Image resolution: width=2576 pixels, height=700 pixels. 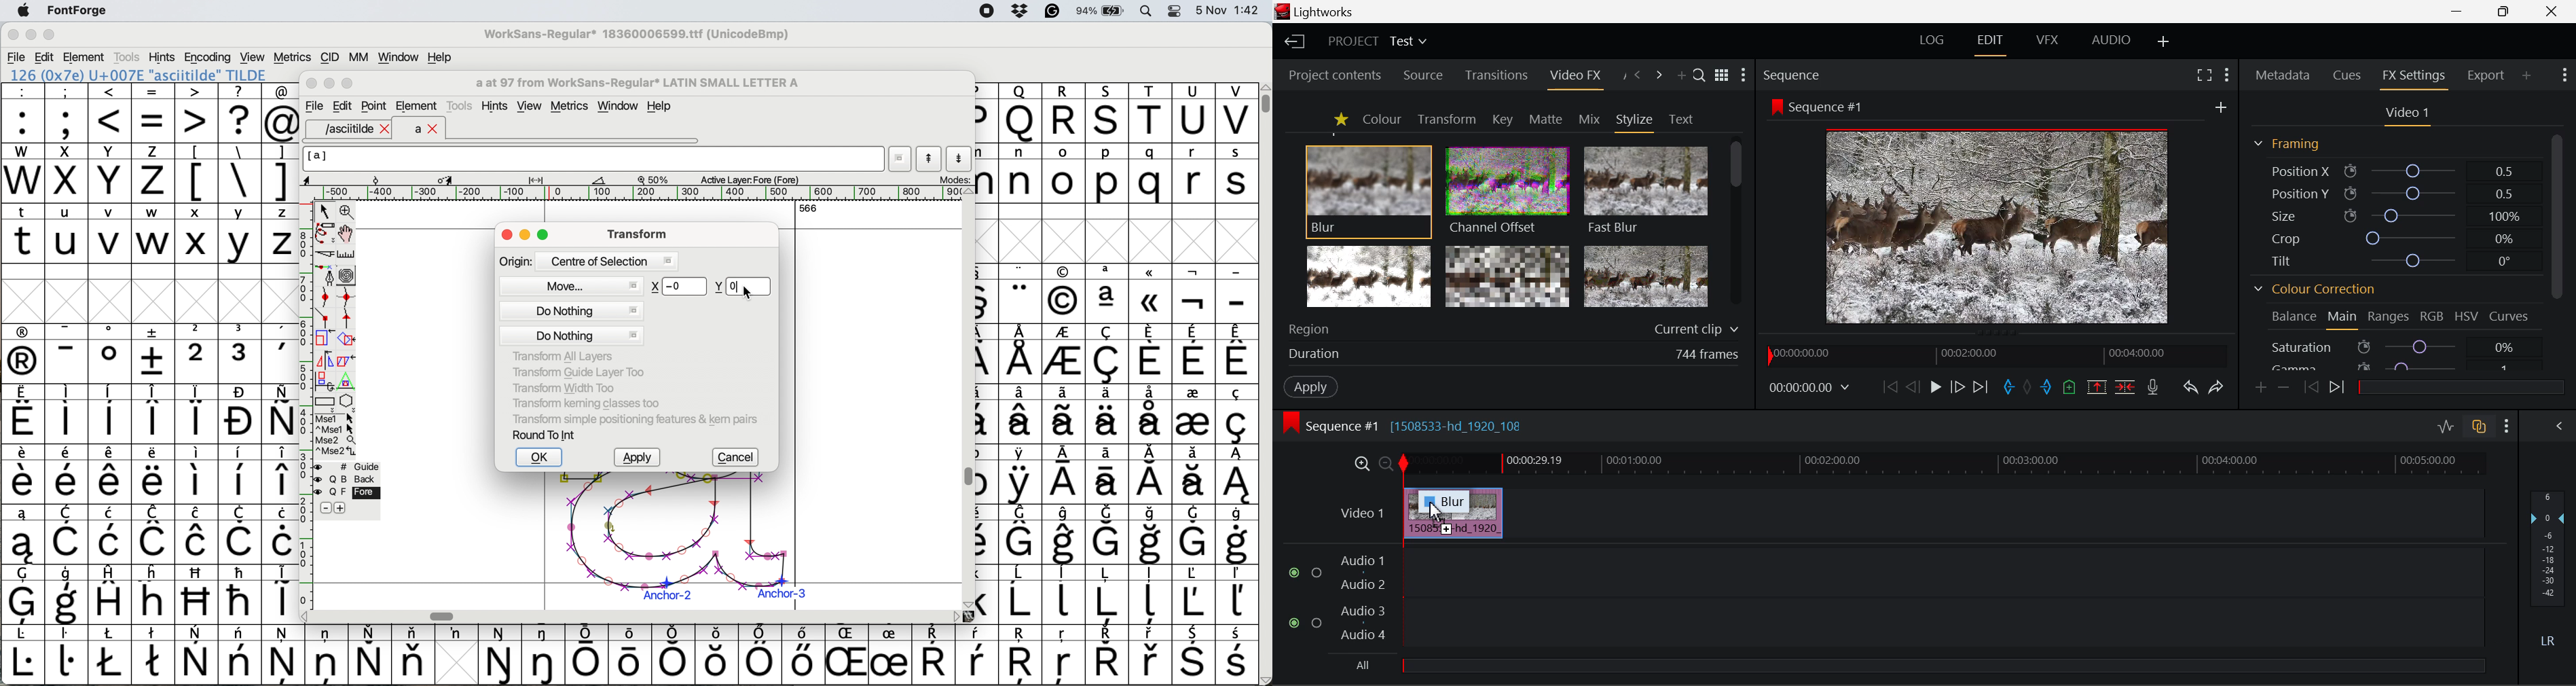 What do you see at coordinates (2260, 388) in the screenshot?
I see `Add keyframe` at bounding box center [2260, 388].